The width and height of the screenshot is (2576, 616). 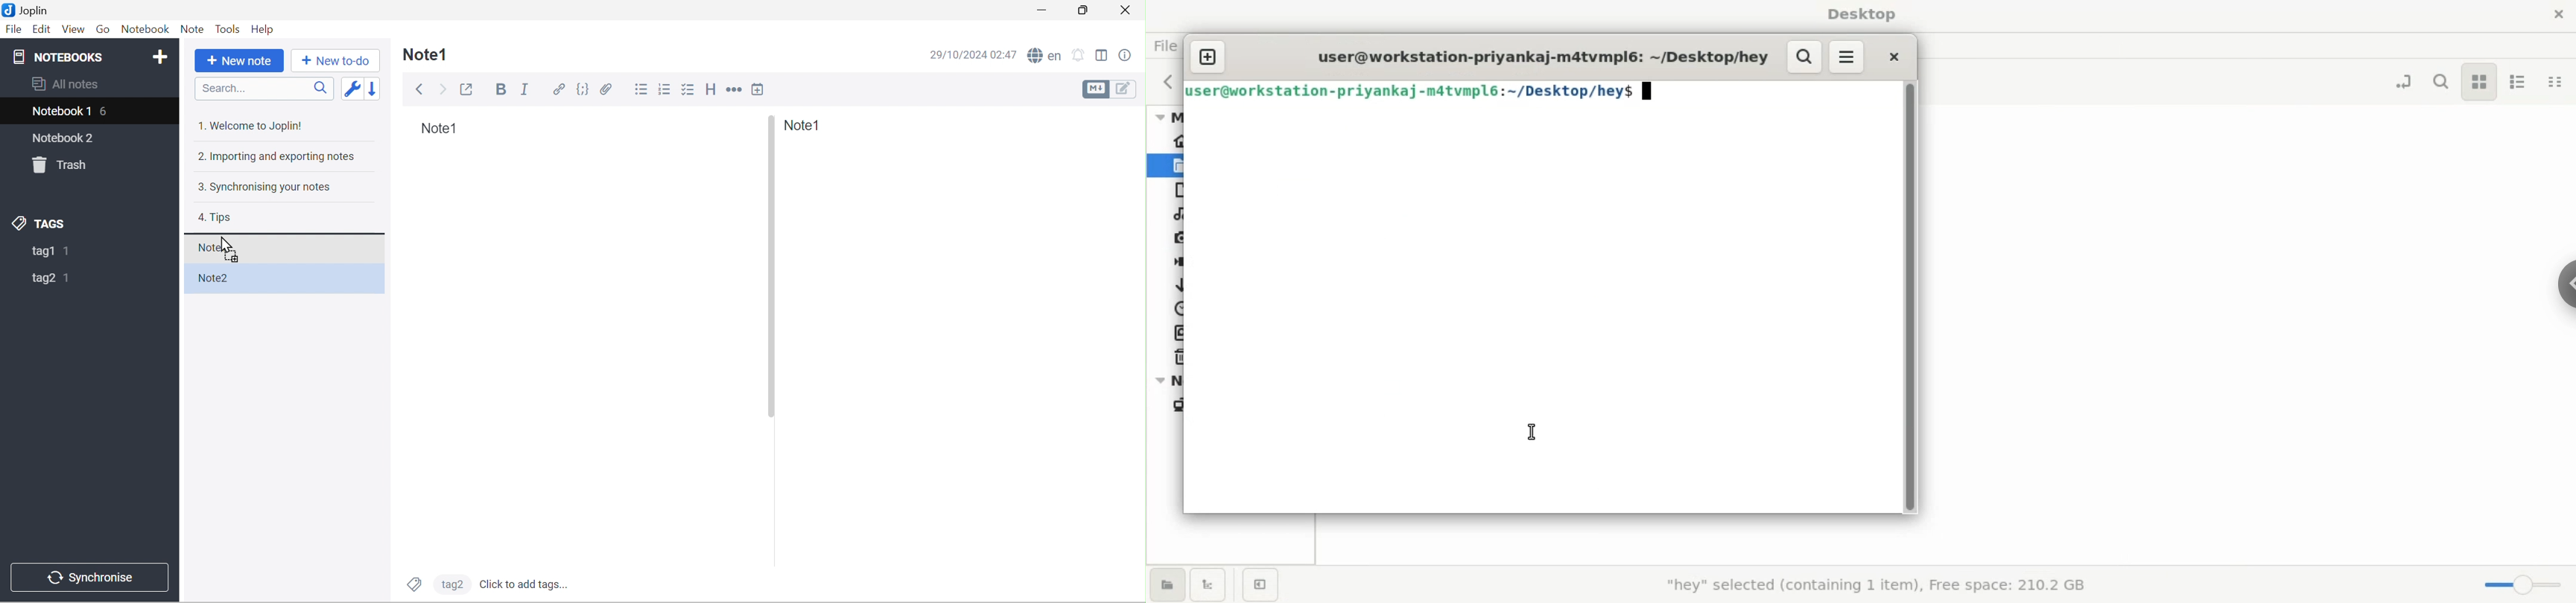 What do you see at coordinates (275, 158) in the screenshot?
I see `2. Importing and exporting notes` at bounding box center [275, 158].